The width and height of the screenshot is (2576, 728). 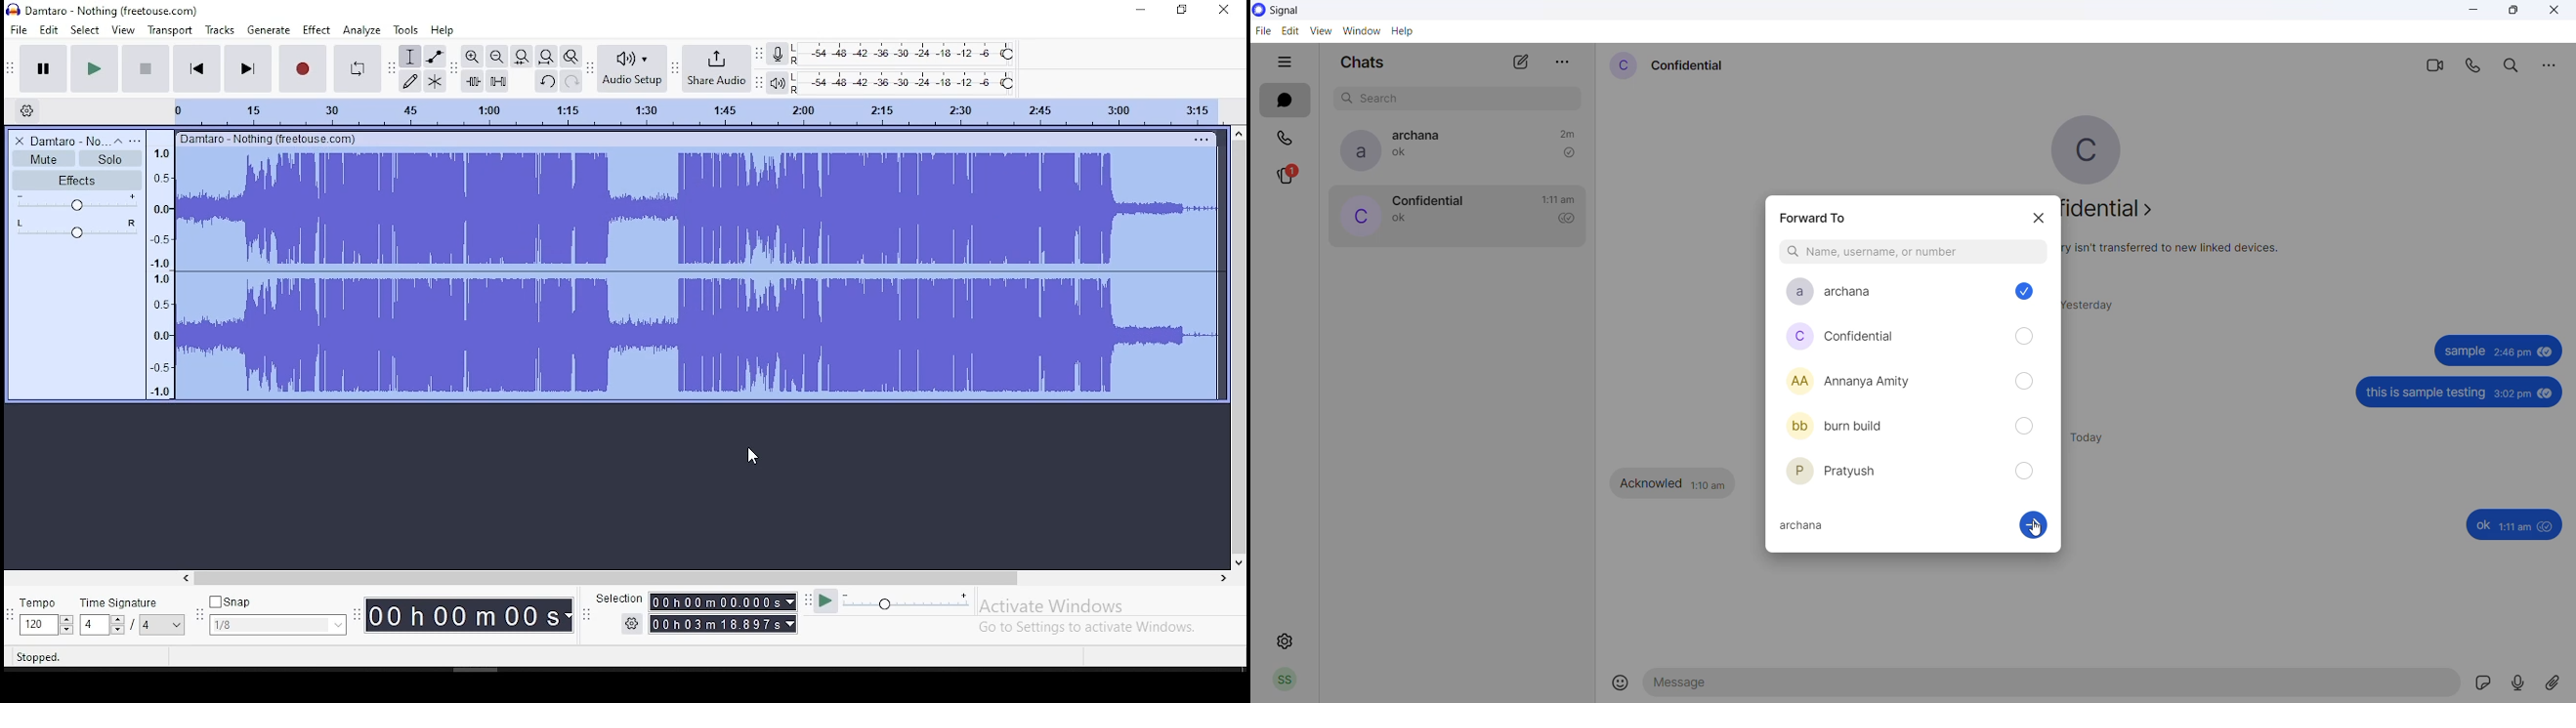 What do you see at coordinates (1184, 9) in the screenshot?
I see `restore` at bounding box center [1184, 9].